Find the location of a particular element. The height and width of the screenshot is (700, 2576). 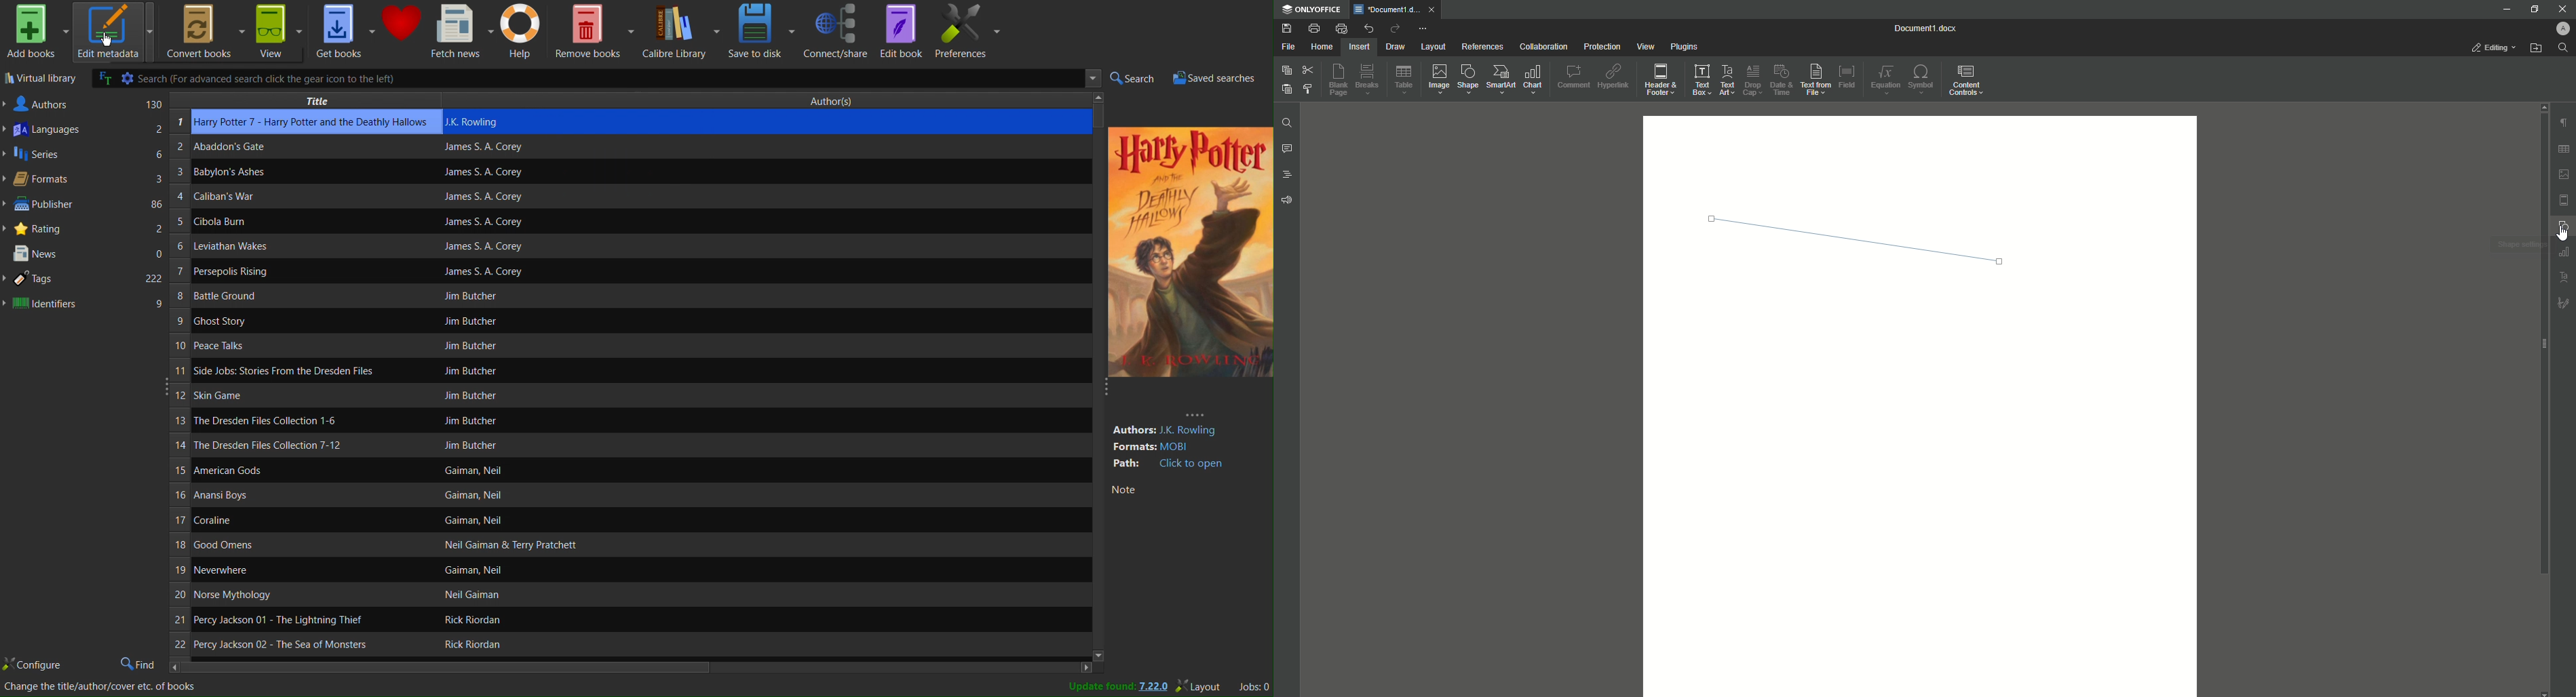

Book name is located at coordinates (235, 175).